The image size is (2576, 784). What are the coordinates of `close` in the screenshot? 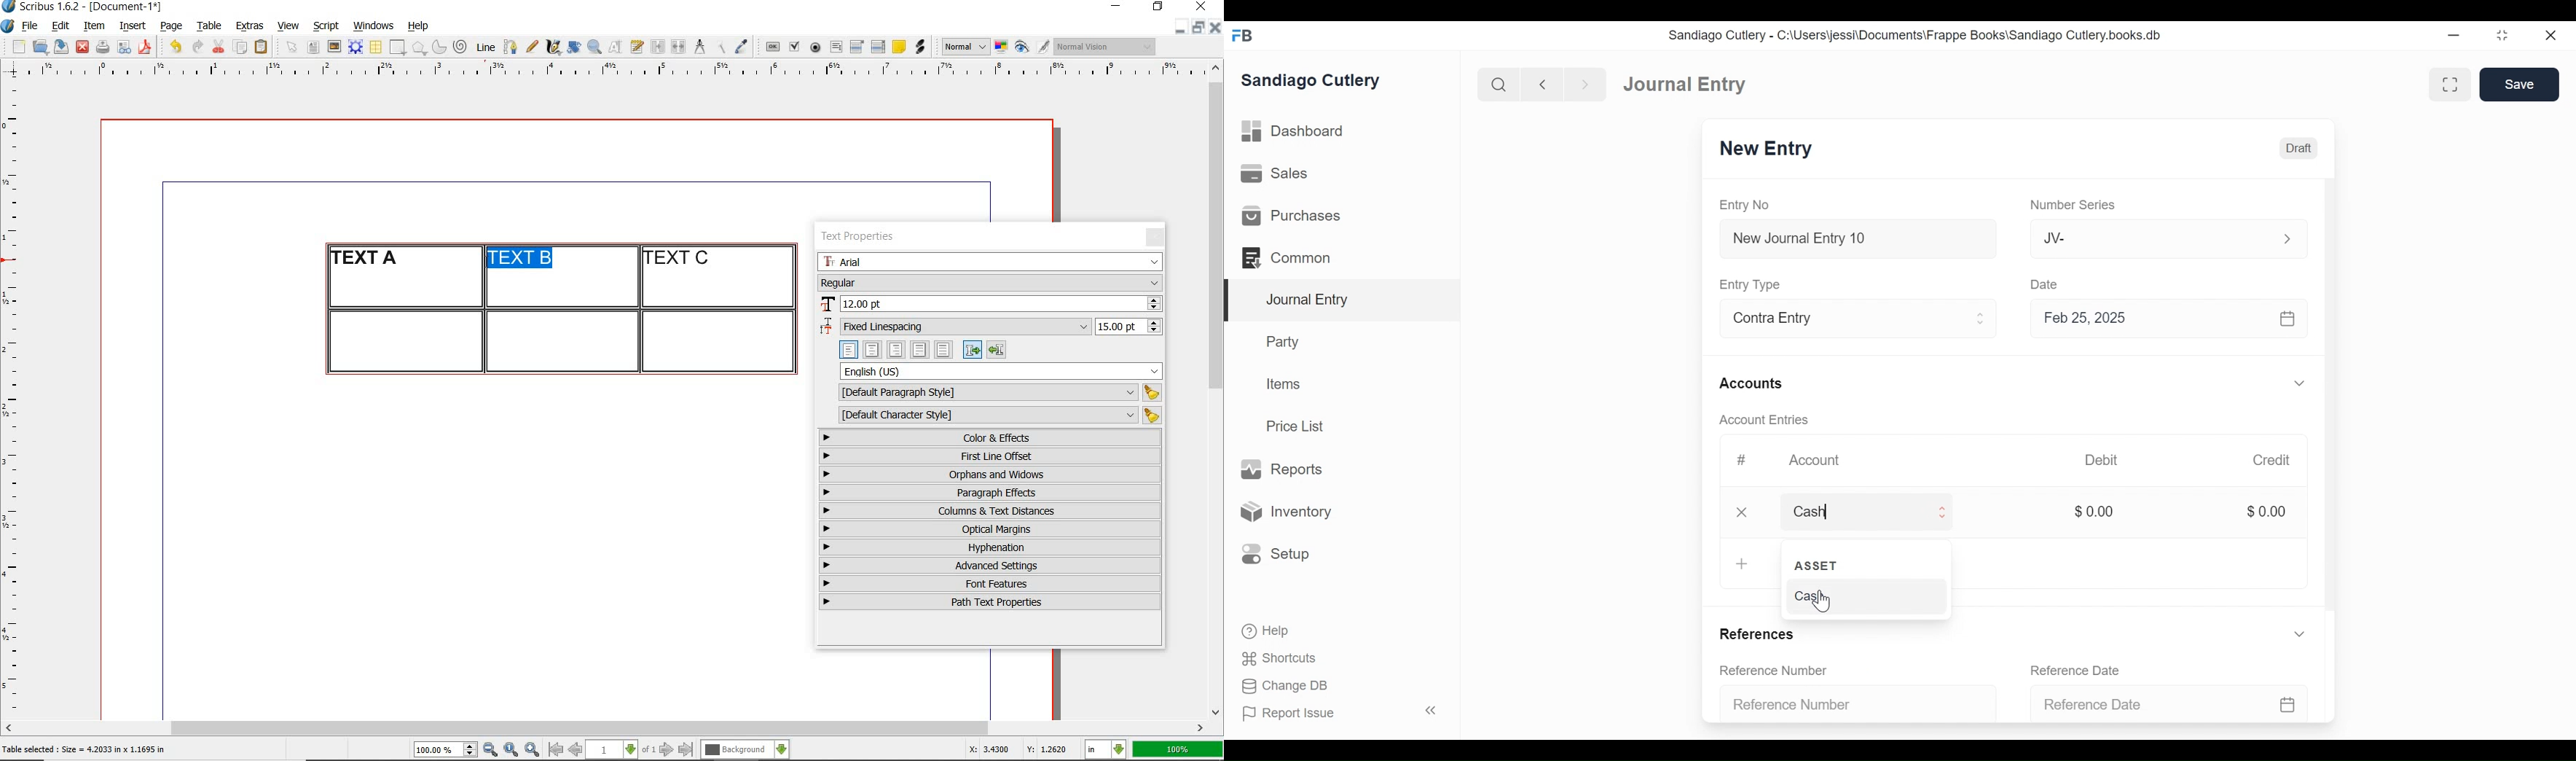 It's located at (1215, 27).